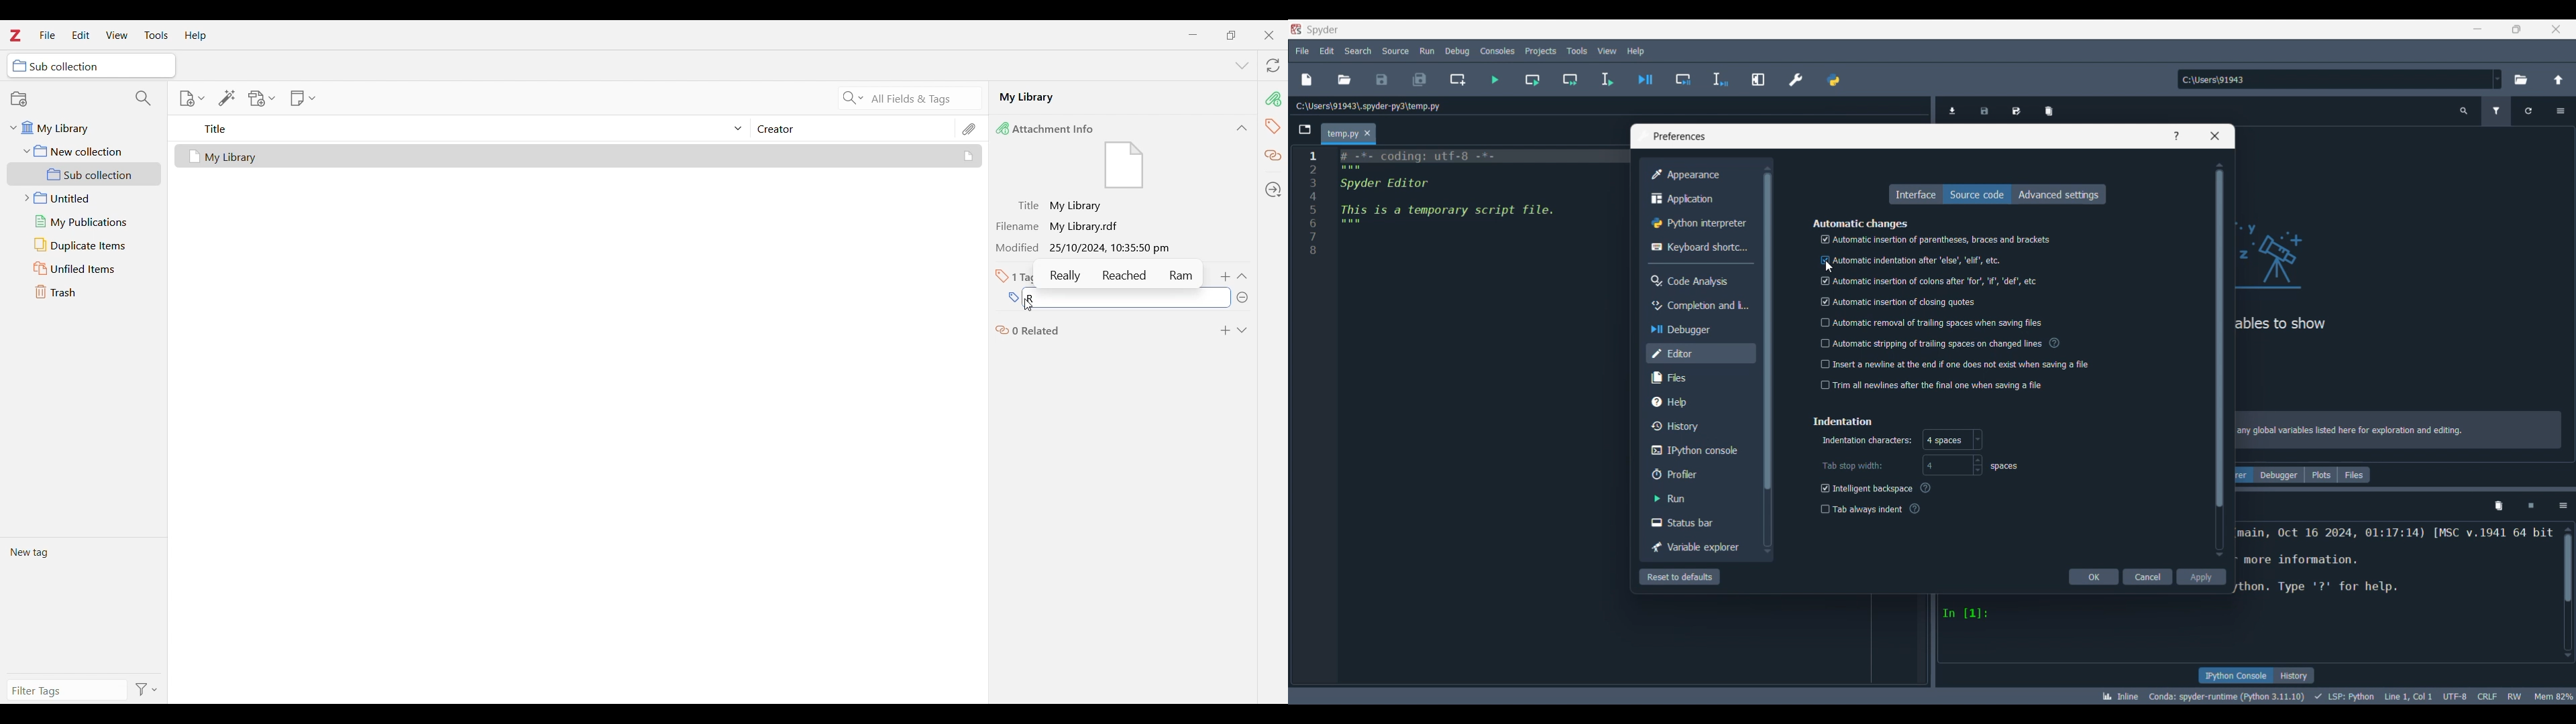 The image size is (2576, 728). What do you see at coordinates (1296, 29) in the screenshot?
I see `Software logo` at bounding box center [1296, 29].